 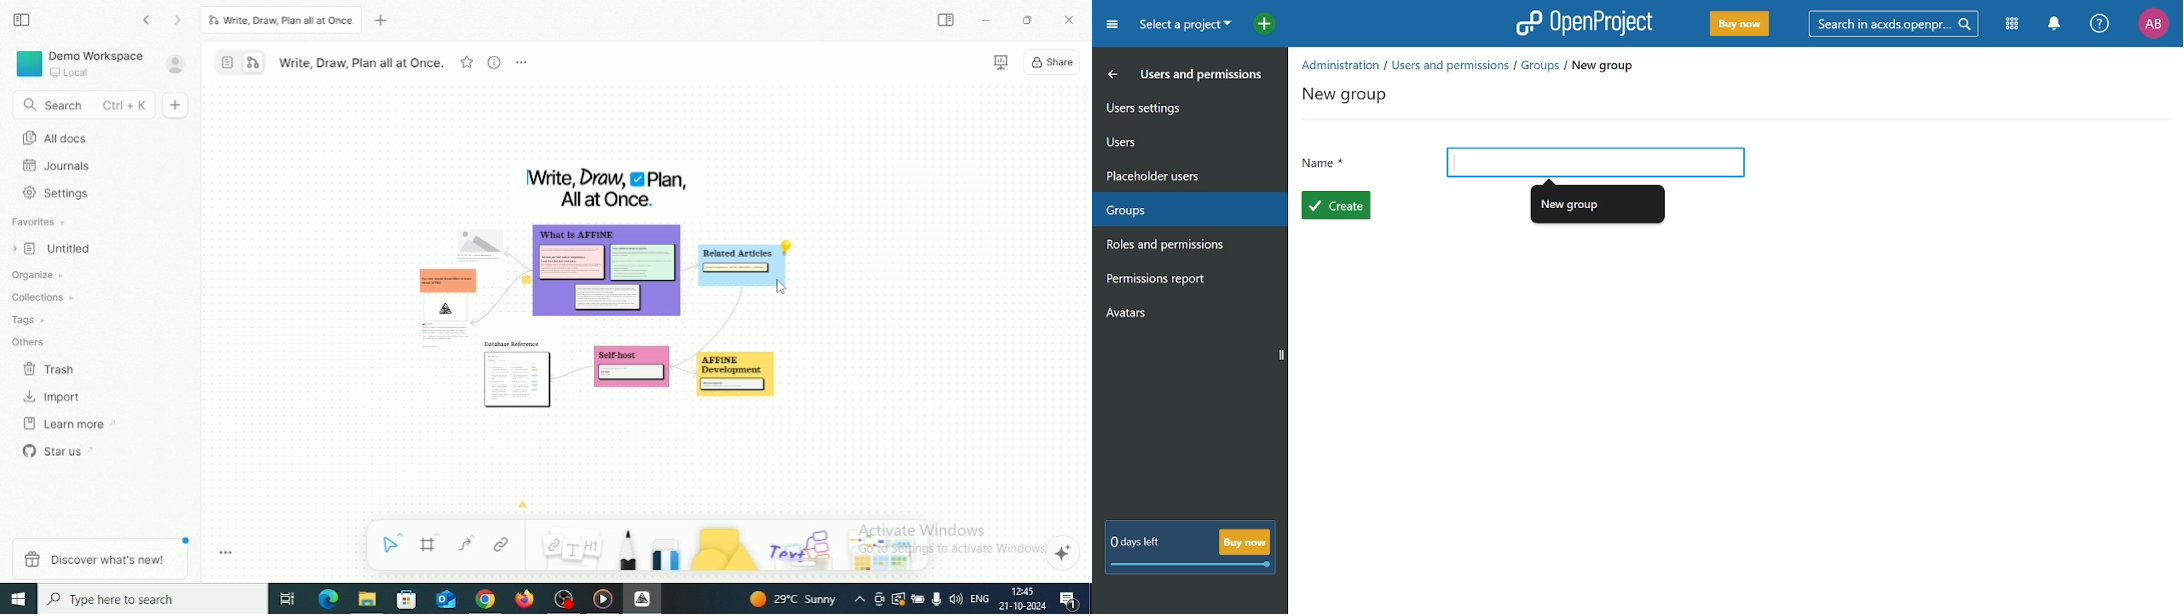 I want to click on OpenProject logo, so click(x=1586, y=22).